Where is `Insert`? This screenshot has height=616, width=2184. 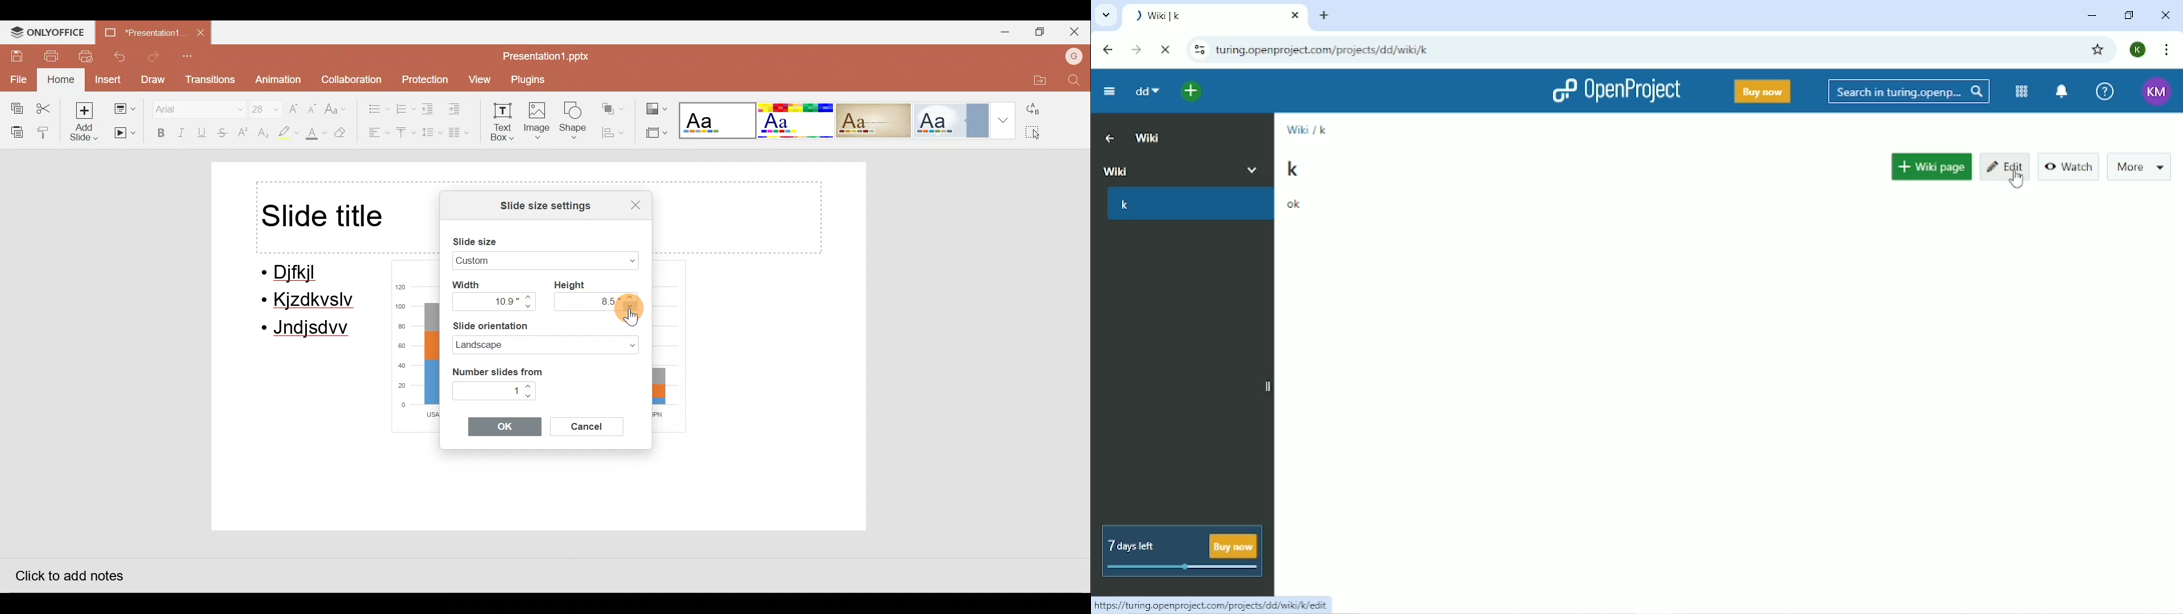 Insert is located at coordinates (107, 79).